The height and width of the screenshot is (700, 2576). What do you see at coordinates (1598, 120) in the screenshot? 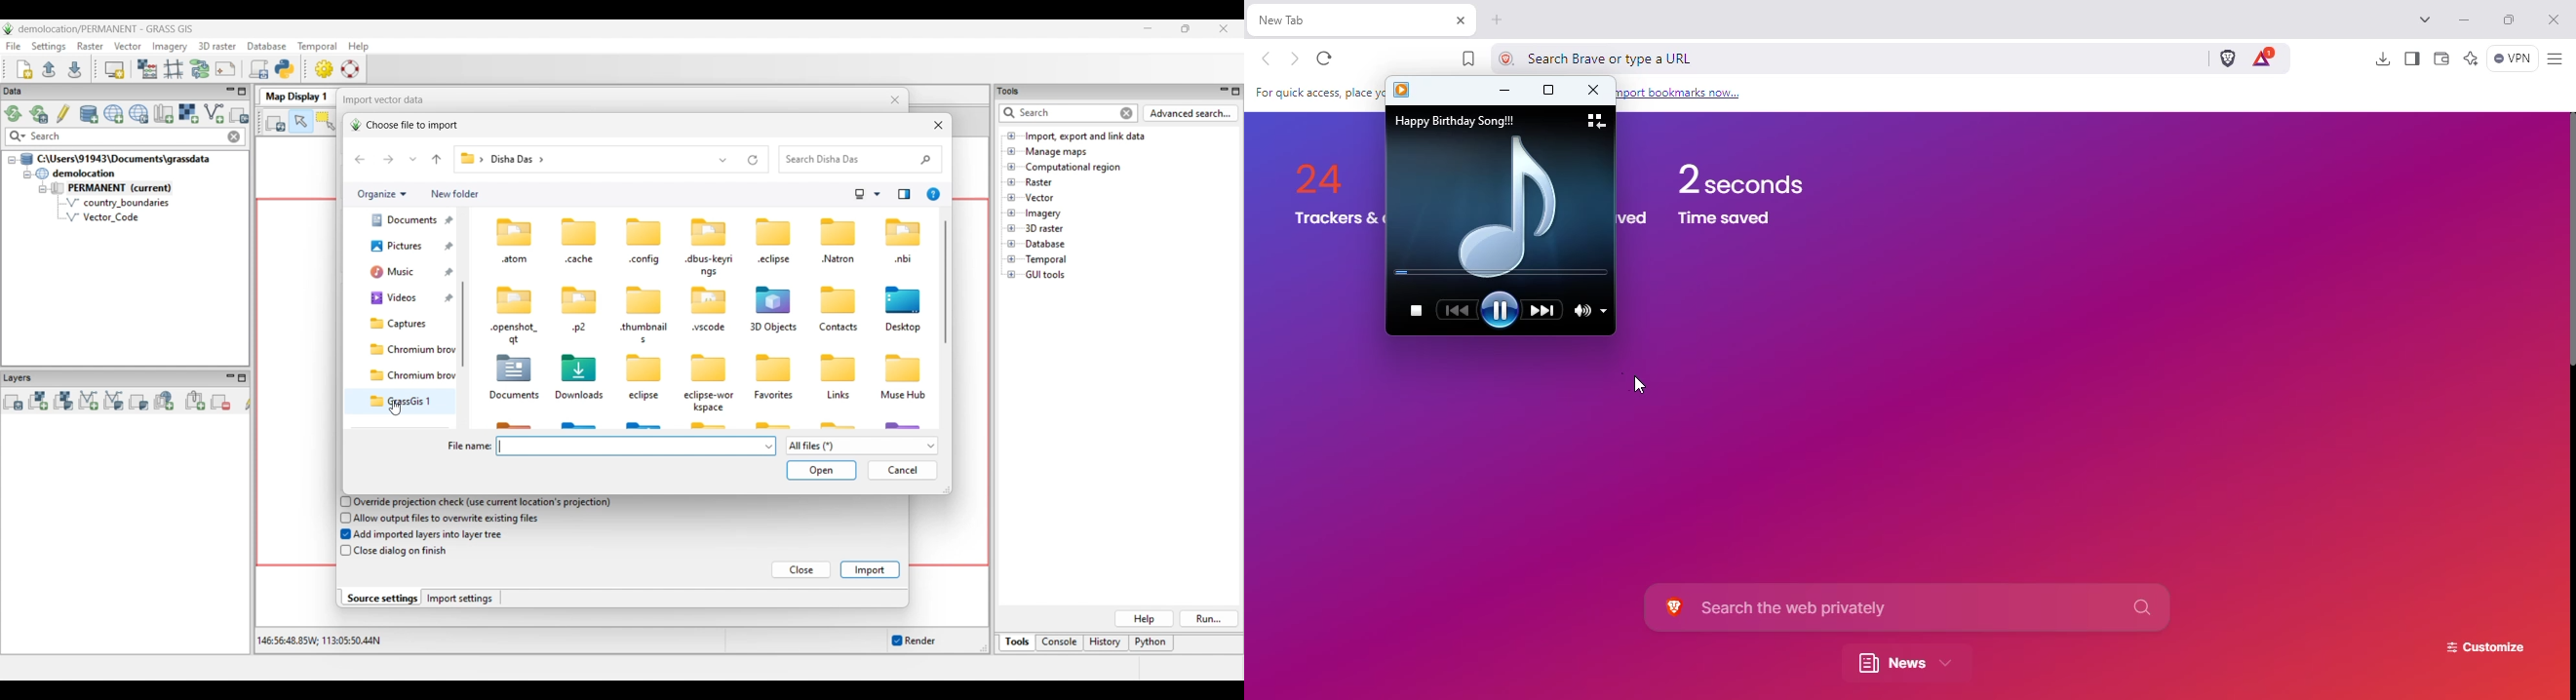
I see `switch to library` at bounding box center [1598, 120].